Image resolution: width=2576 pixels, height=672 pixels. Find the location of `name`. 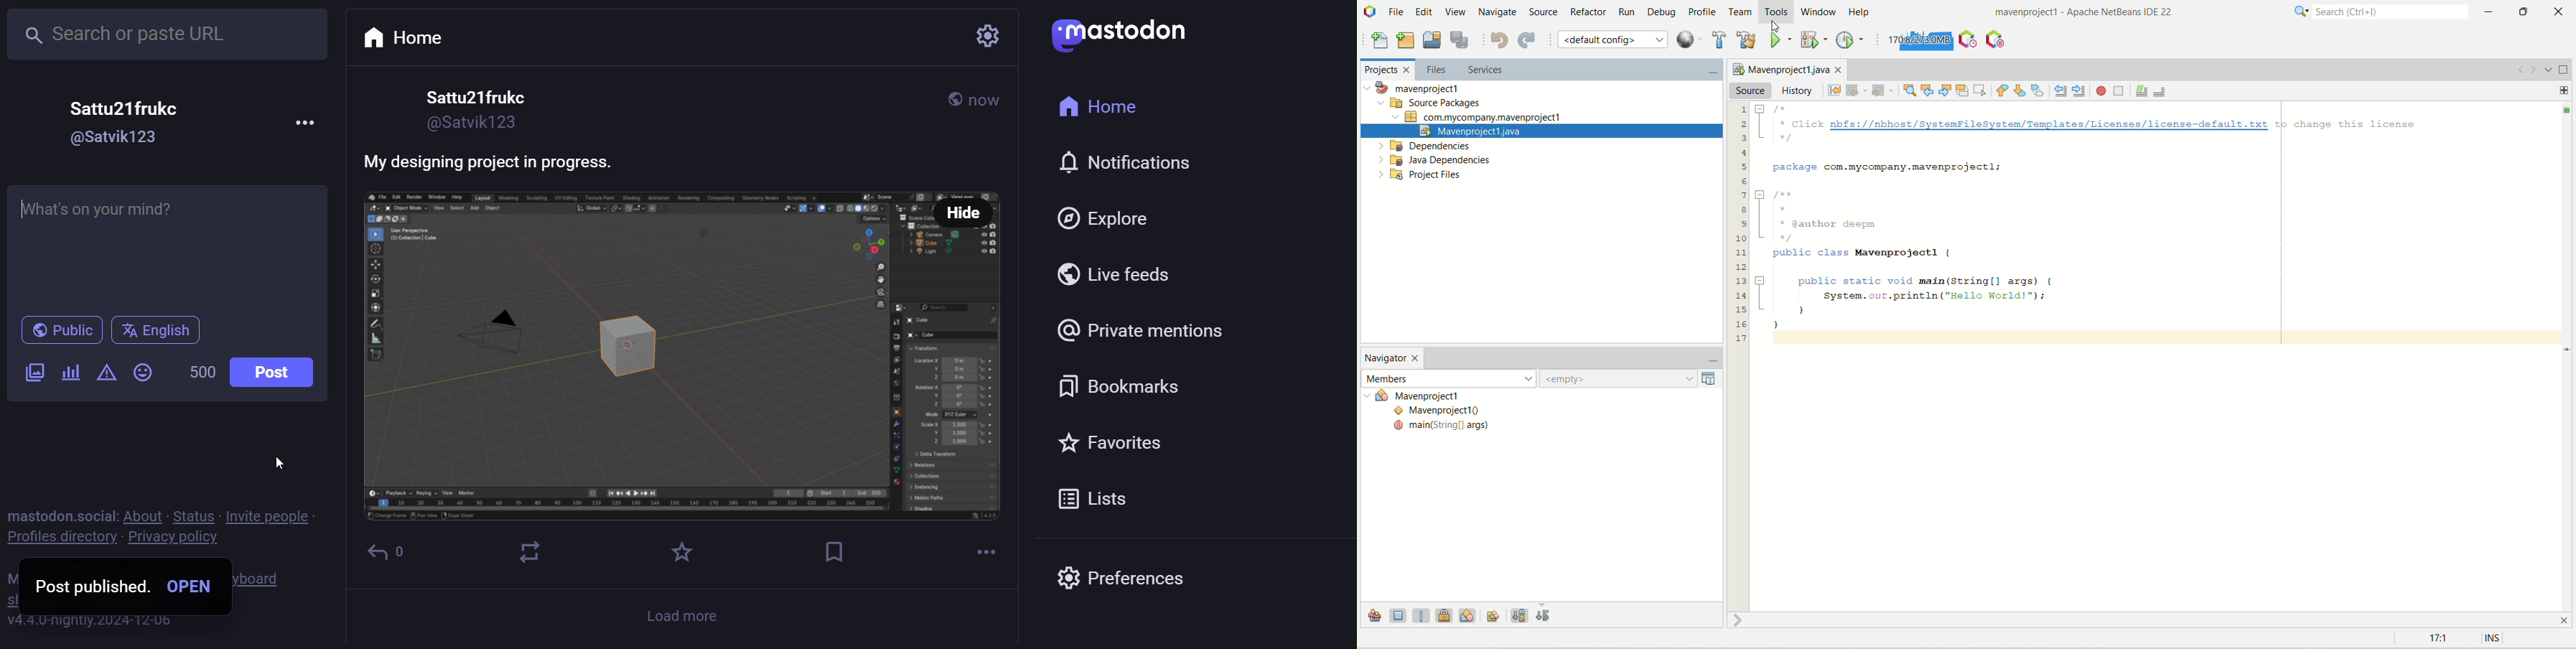

name is located at coordinates (125, 107).